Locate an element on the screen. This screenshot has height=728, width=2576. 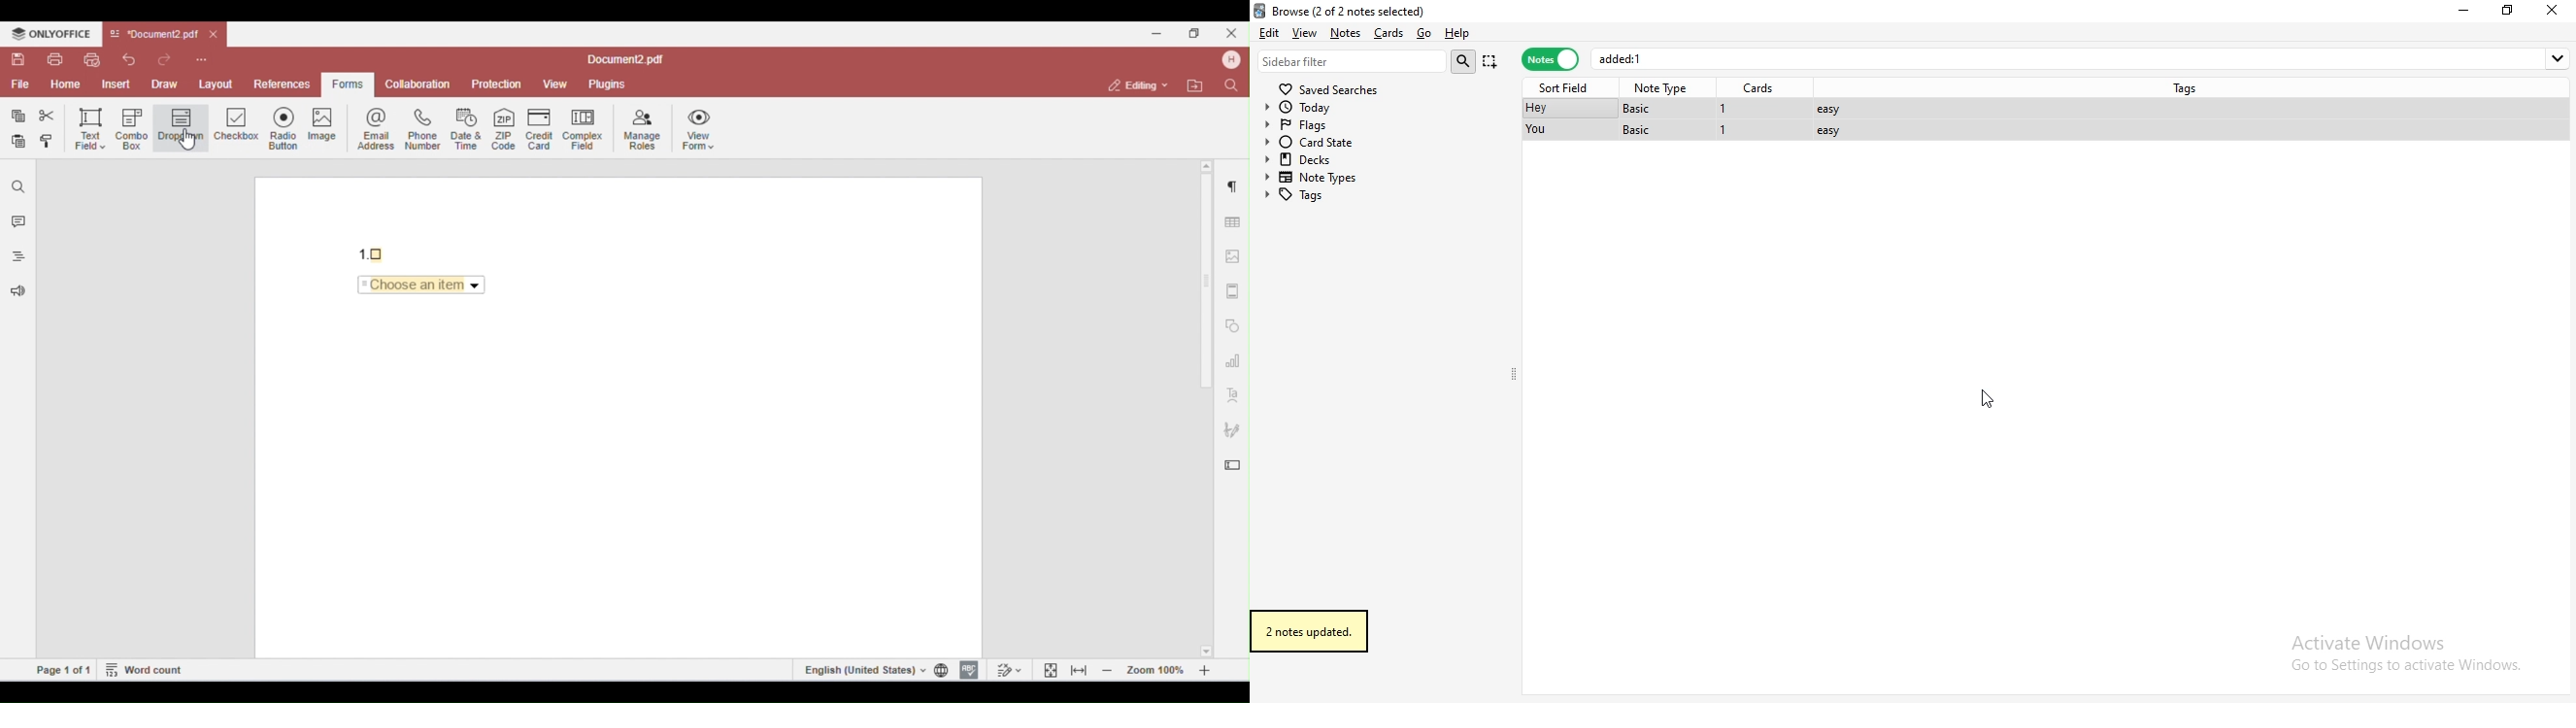
note types is located at coordinates (1316, 178).